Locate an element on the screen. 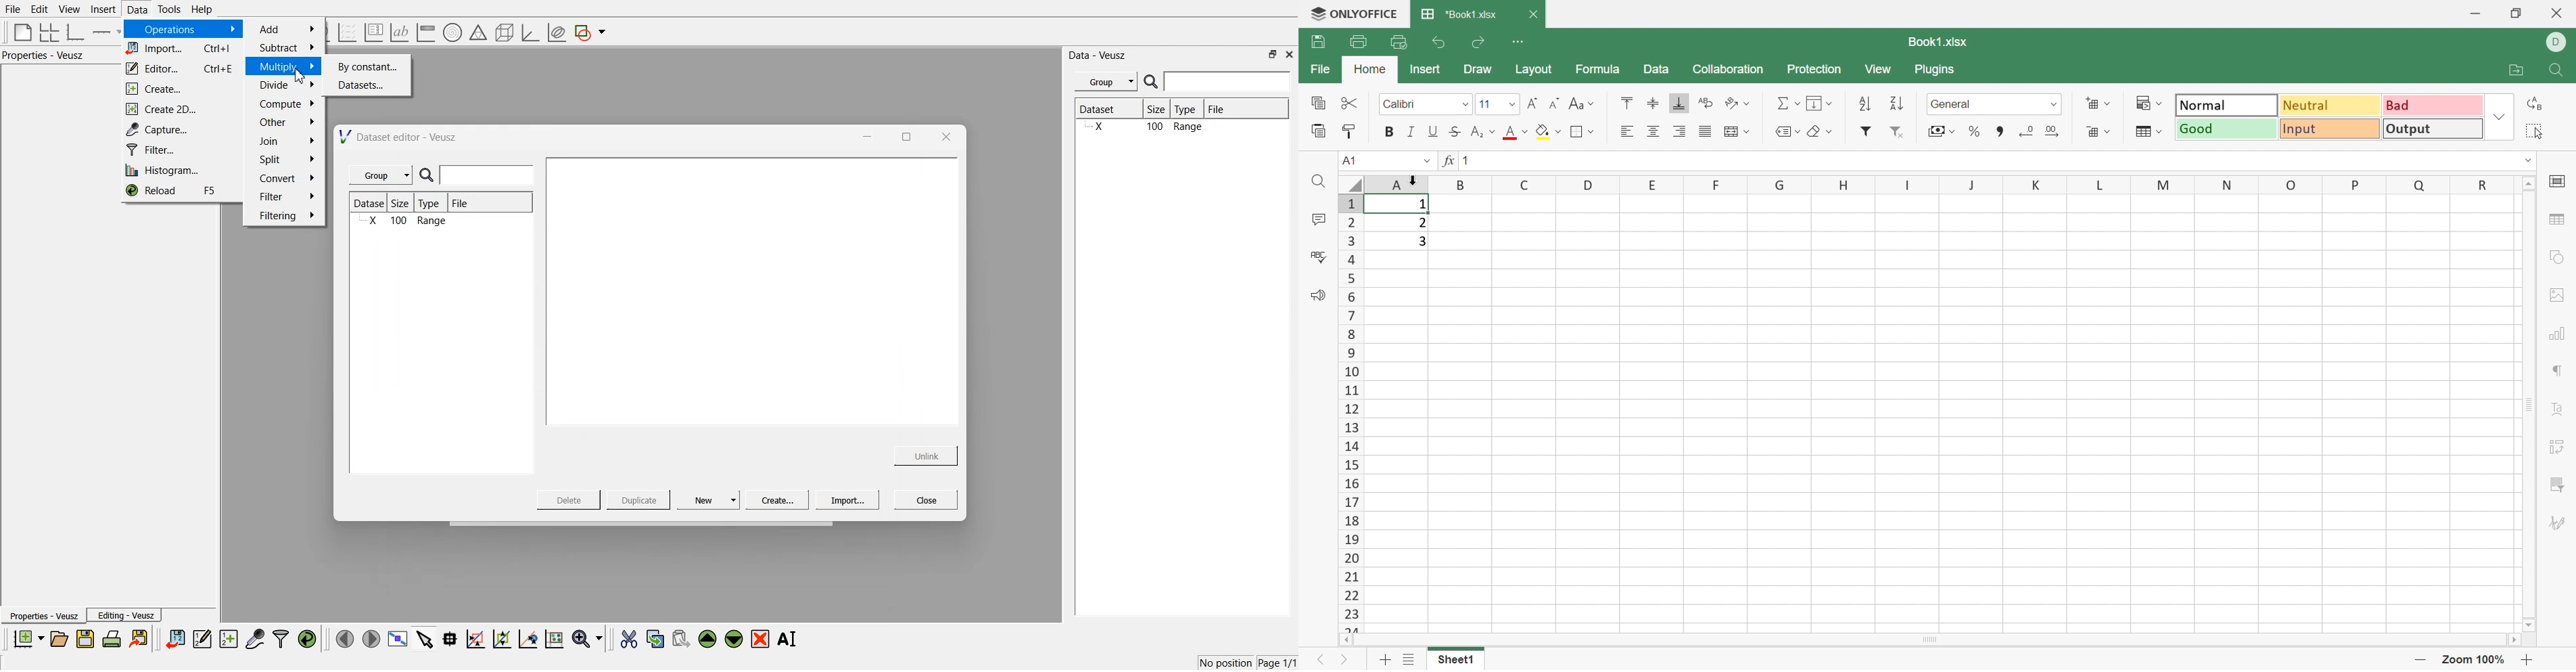 Image resolution: width=2576 pixels, height=672 pixels. Row numbers is located at coordinates (1351, 414).